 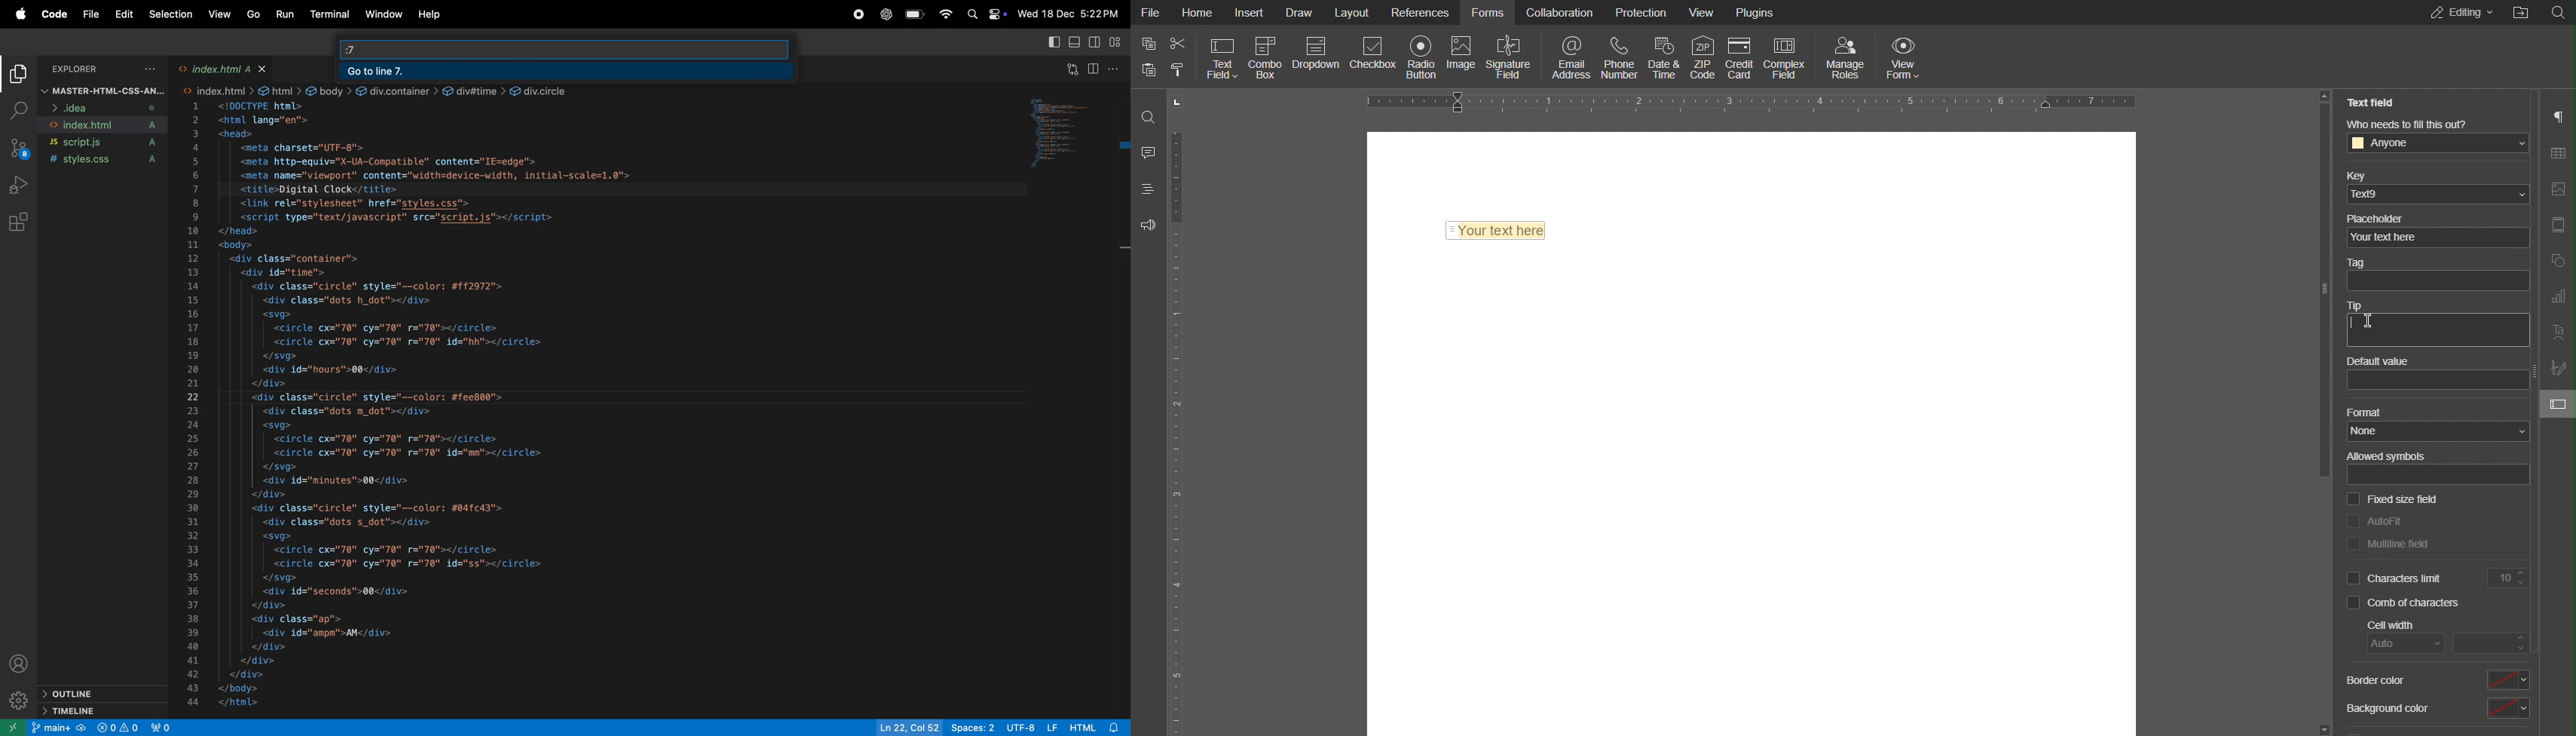 I want to click on , so click(x=2522, y=14).